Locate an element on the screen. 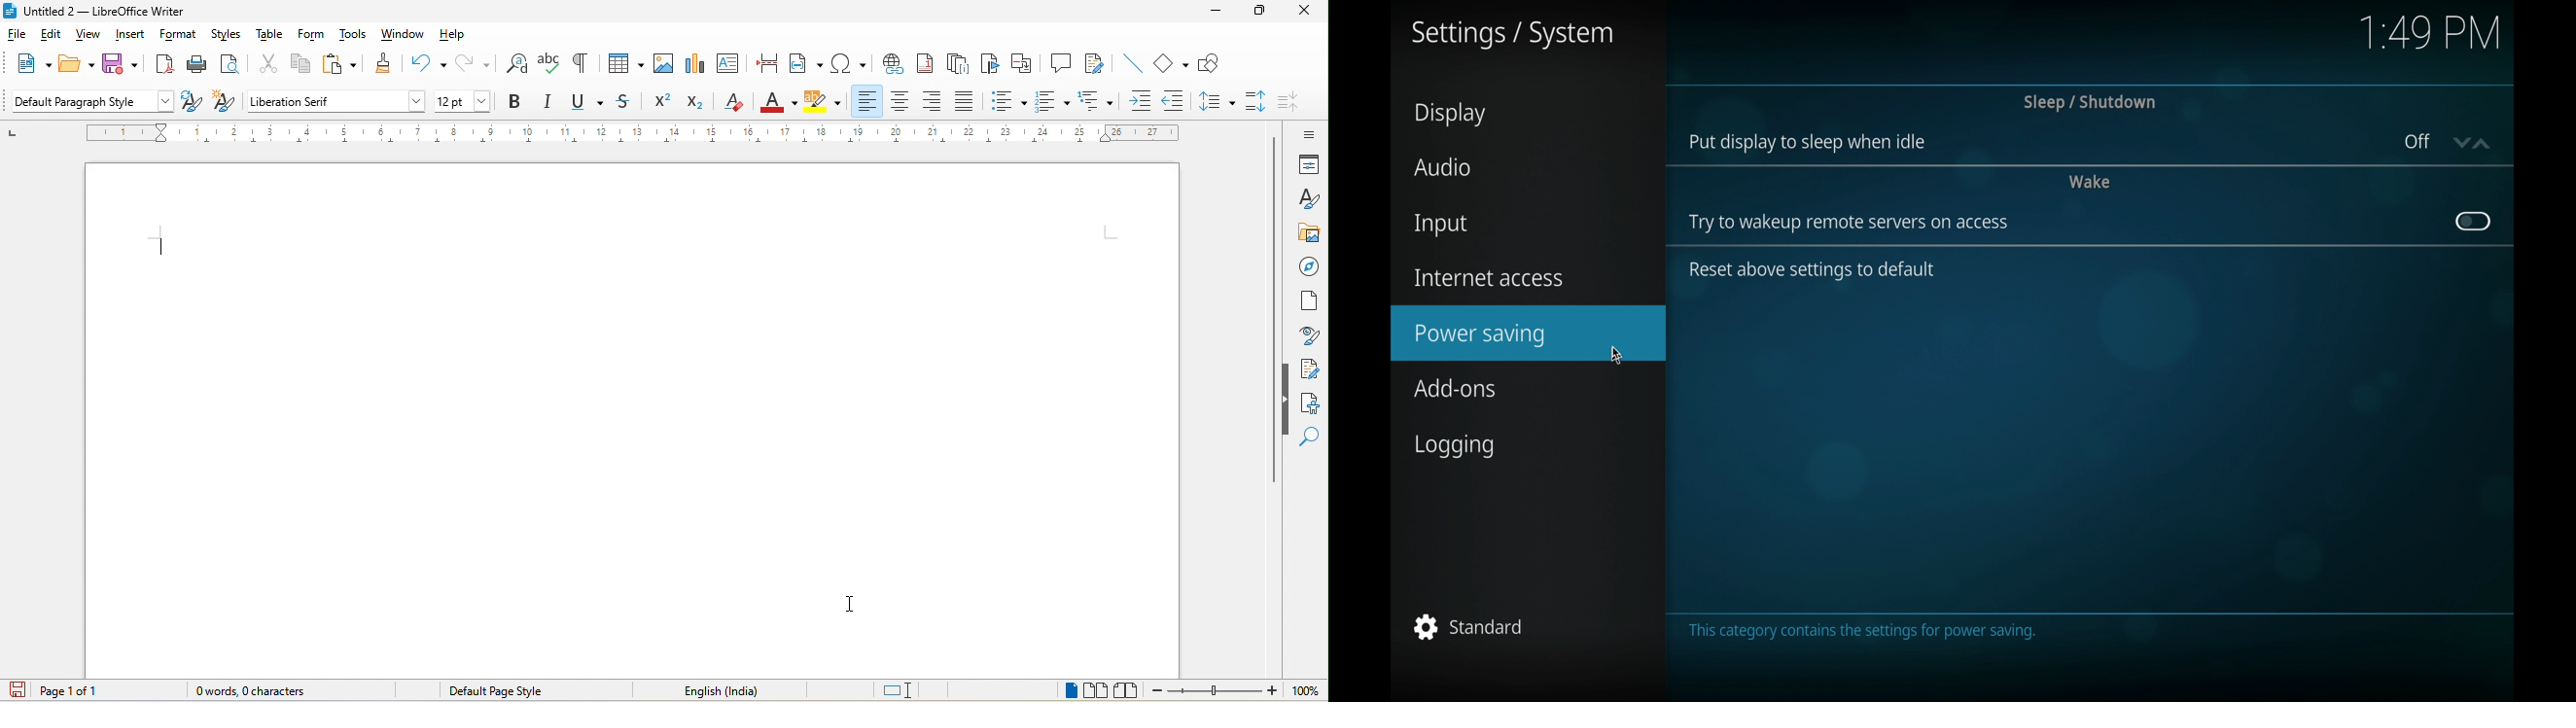 Image resolution: width=2576 pixels, height=728 pixels. show draw function is located at coordinates (1216, 66).